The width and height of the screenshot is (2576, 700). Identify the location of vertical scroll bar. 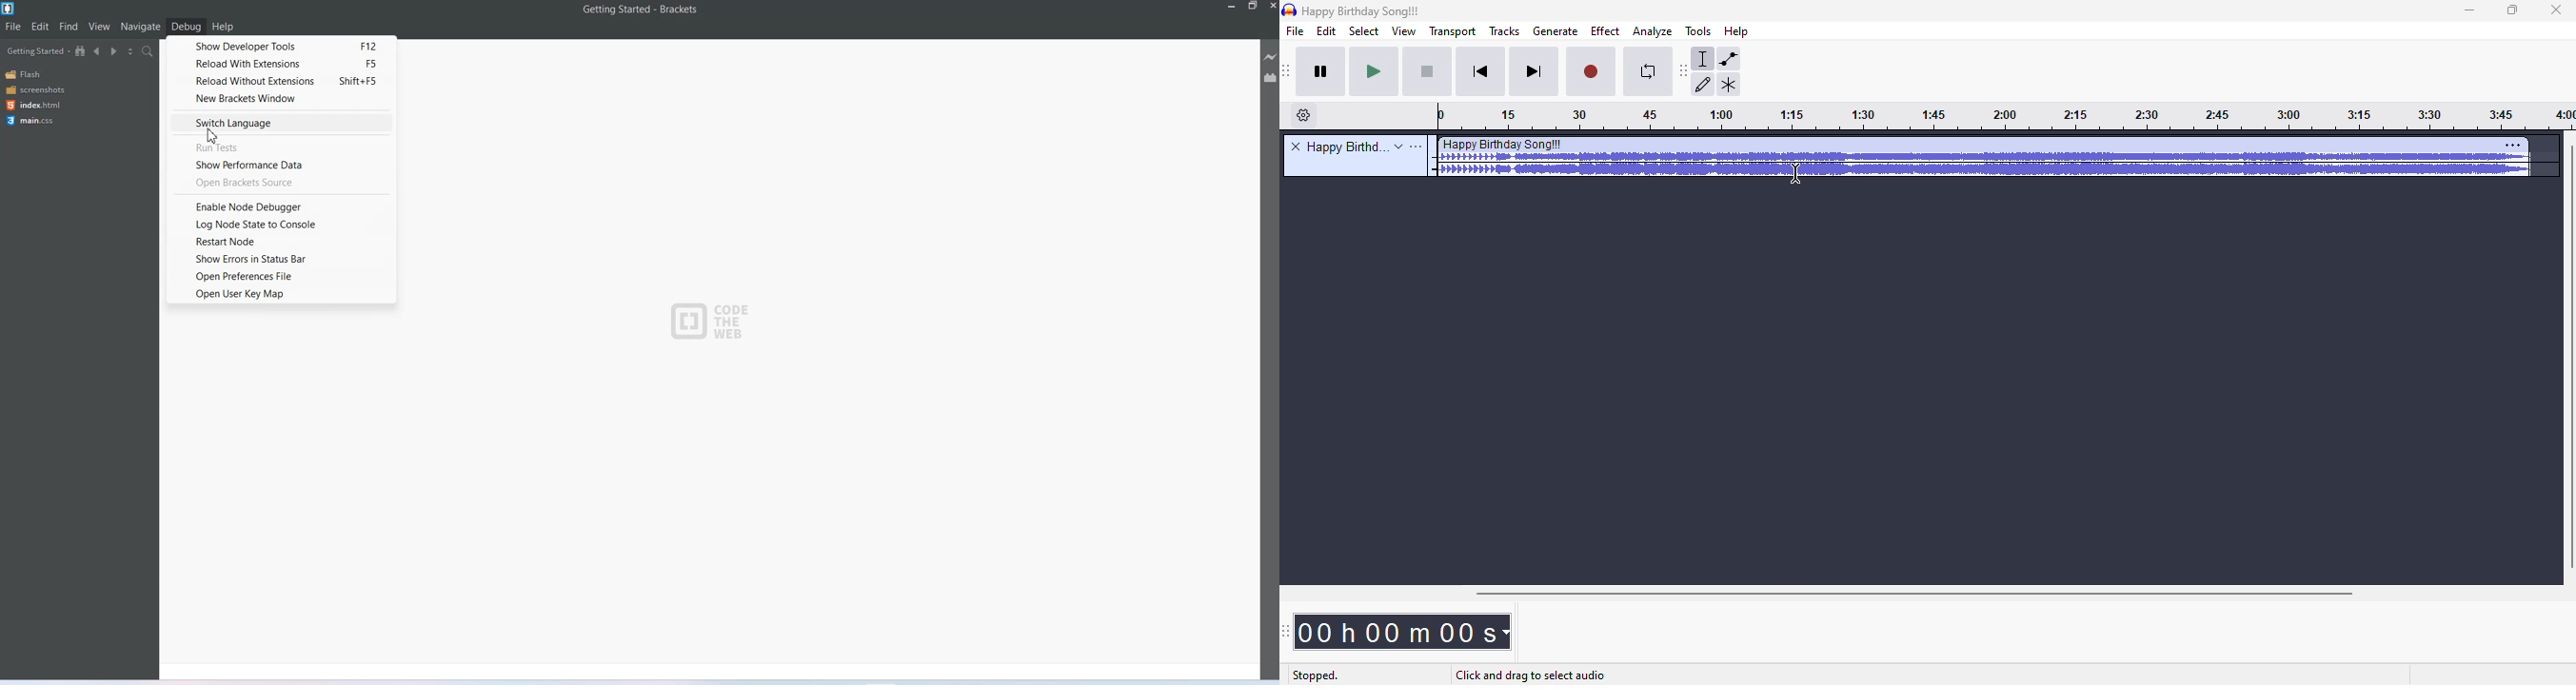
(2567, 358).